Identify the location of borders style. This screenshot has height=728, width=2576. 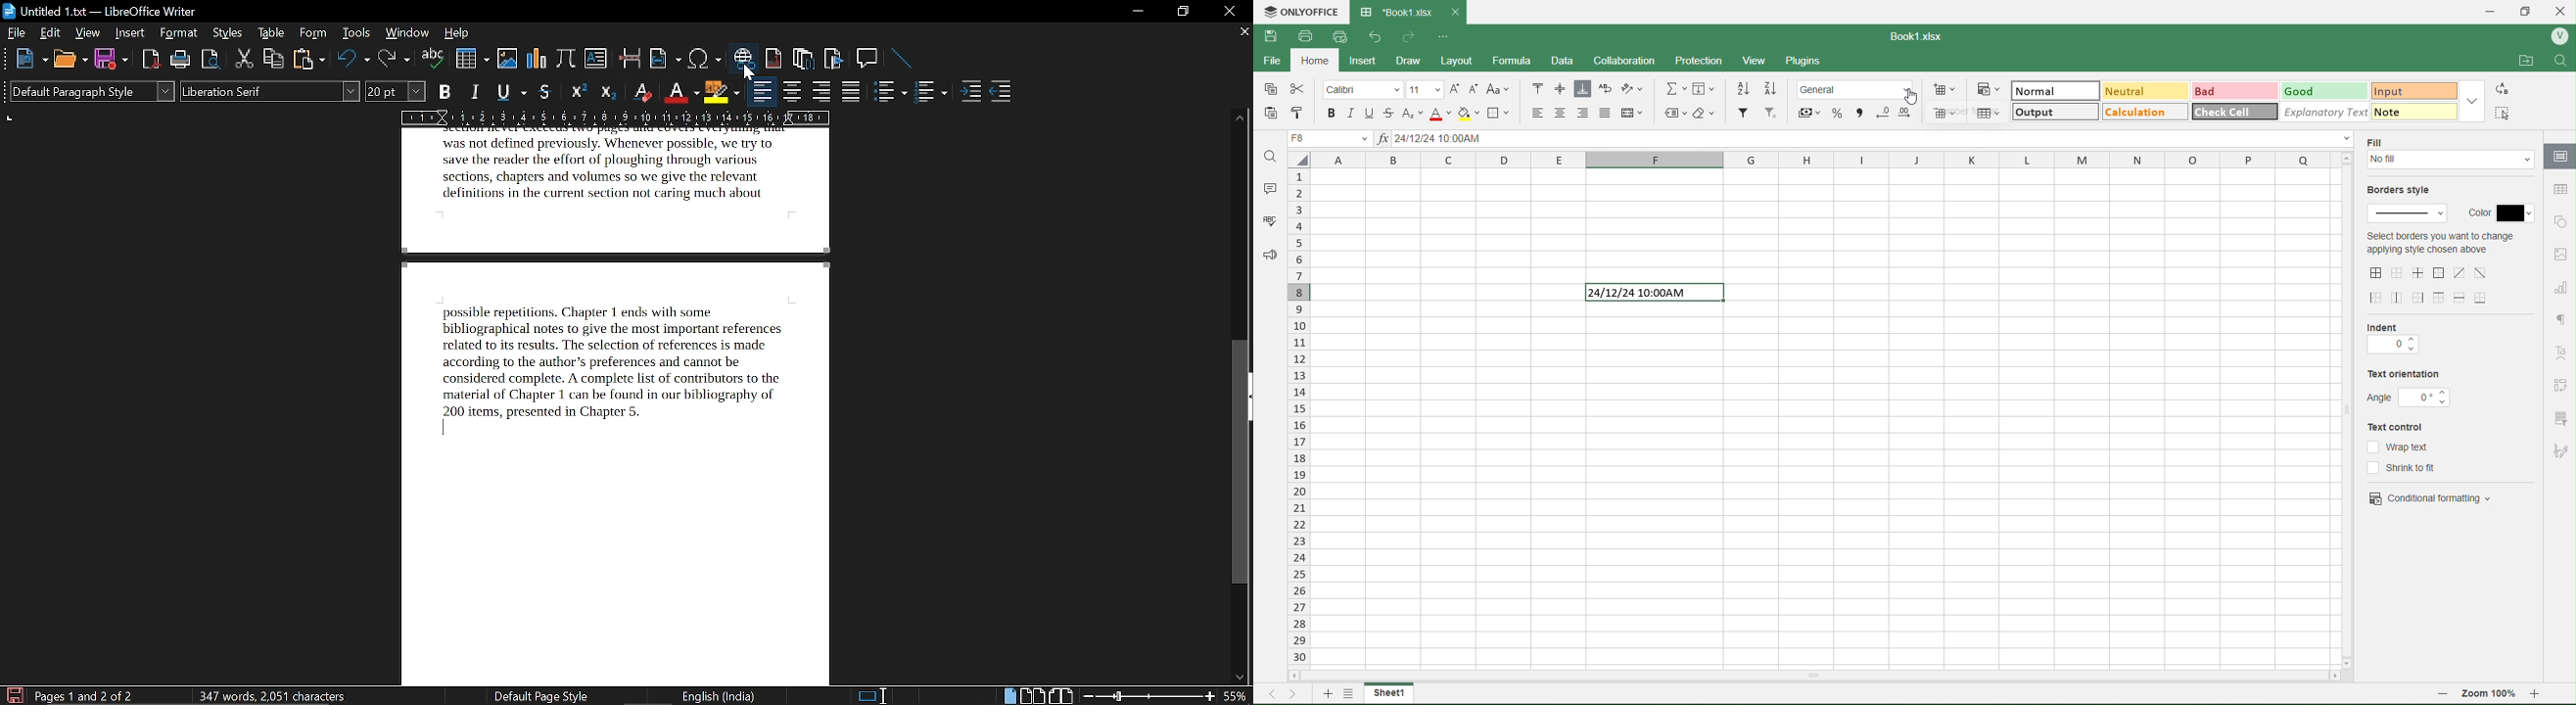
(2404, 191).